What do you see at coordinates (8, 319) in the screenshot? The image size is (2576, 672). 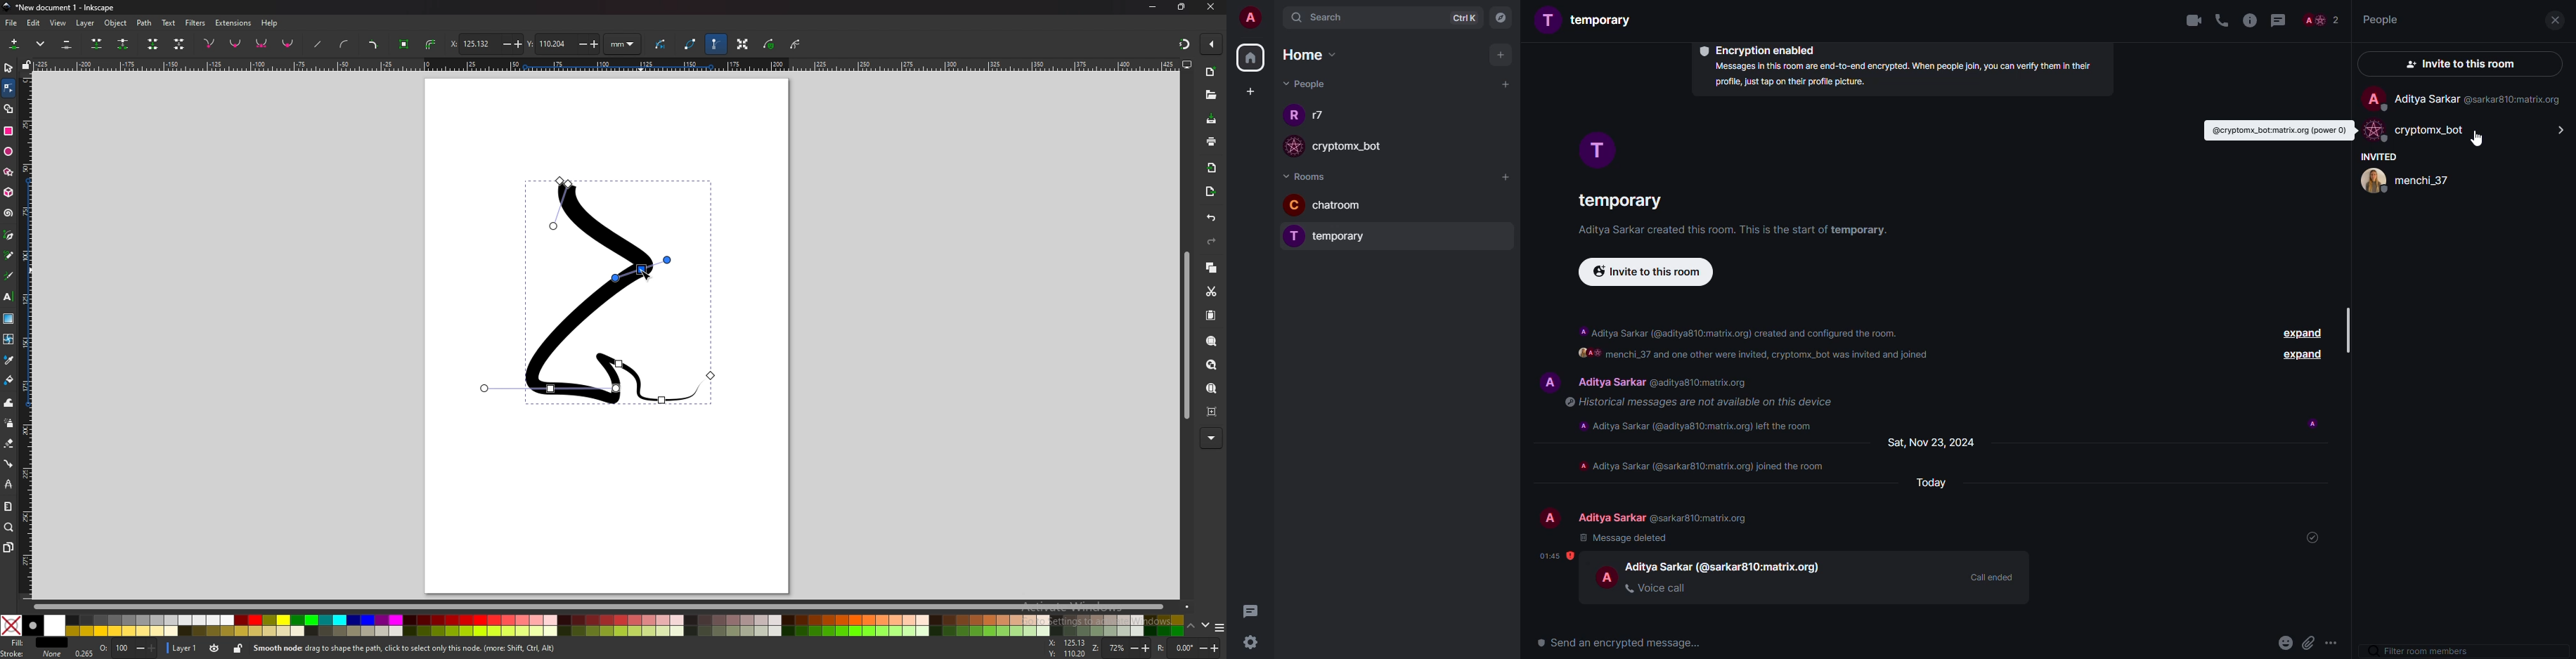 I see `gradient` at bounding box center [8, 319].